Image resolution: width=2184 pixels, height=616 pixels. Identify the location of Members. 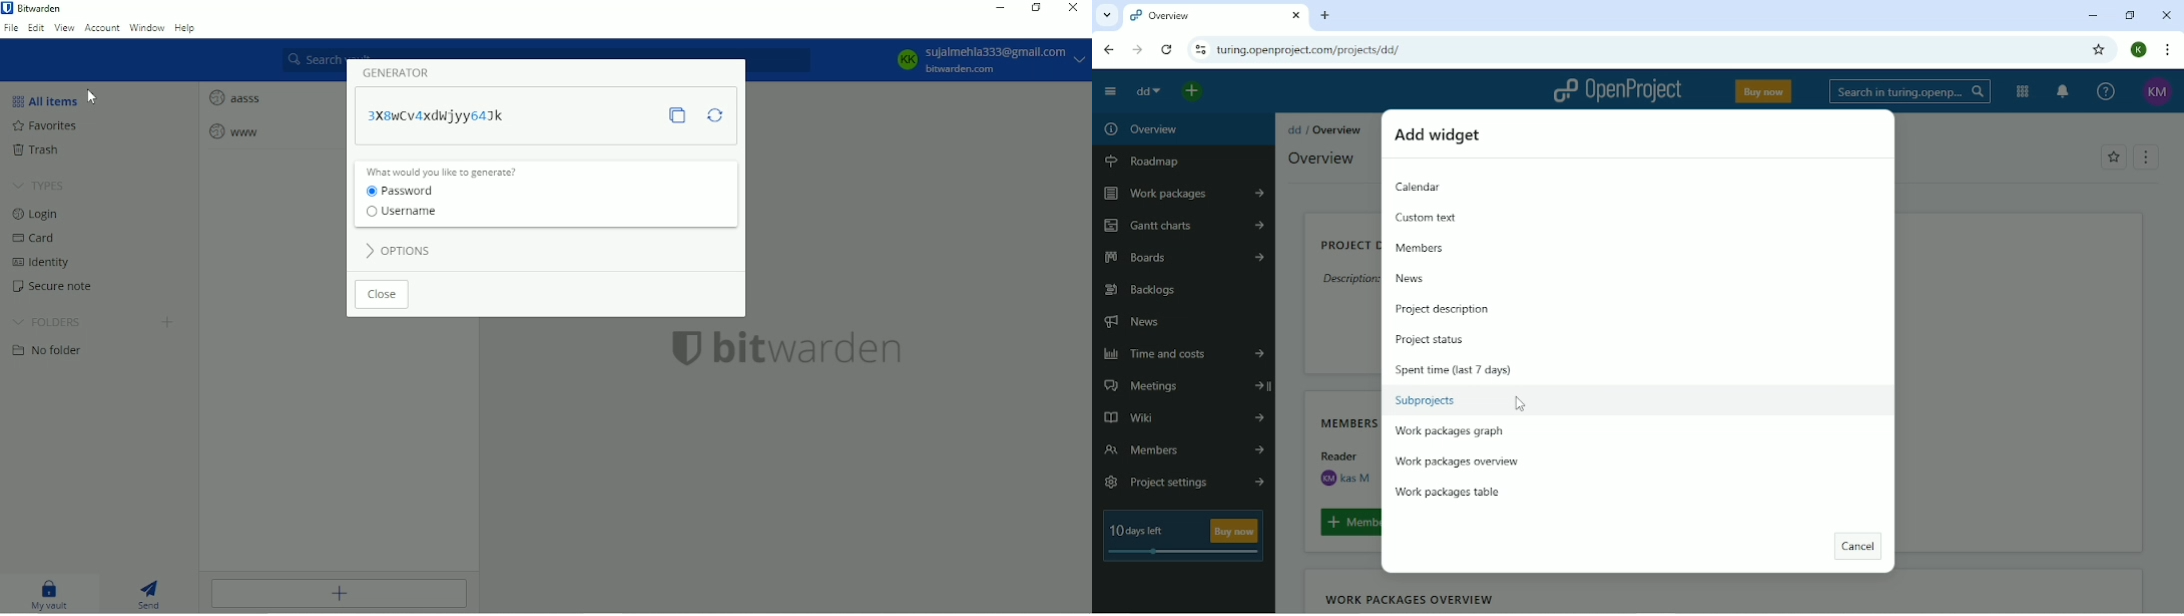
(1344, 421).